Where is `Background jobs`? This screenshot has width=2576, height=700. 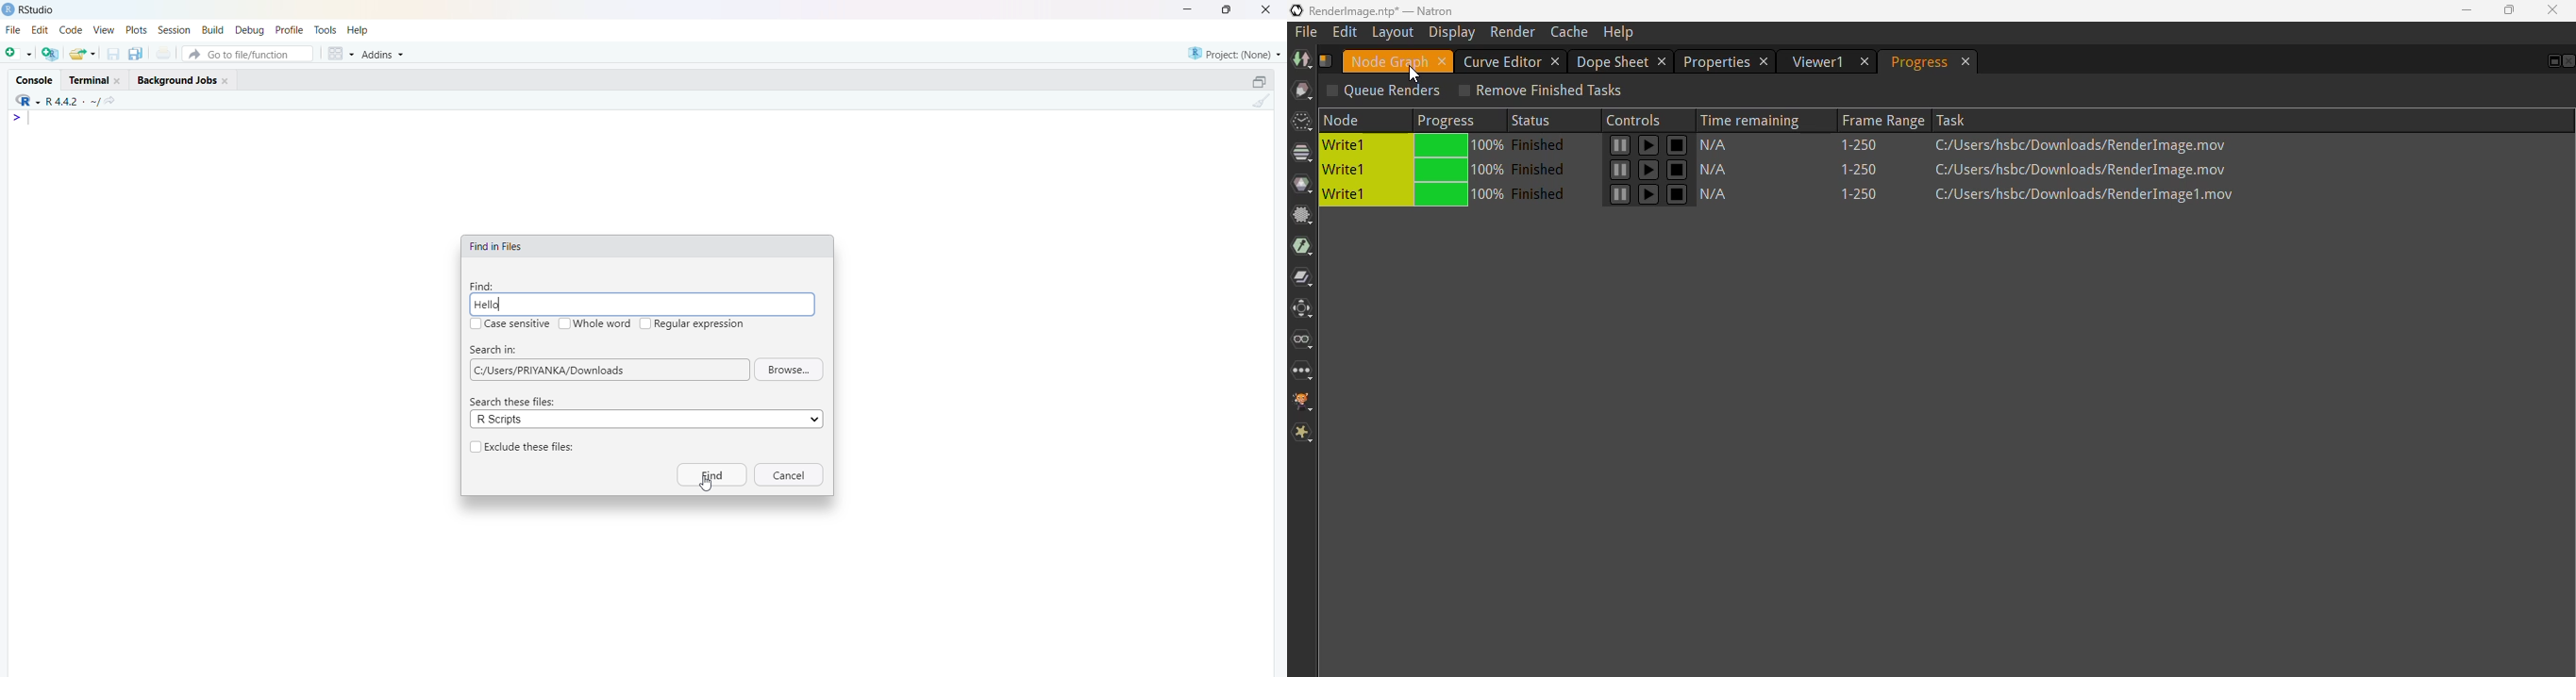
Background jobs is located at coordinates (176, 82).